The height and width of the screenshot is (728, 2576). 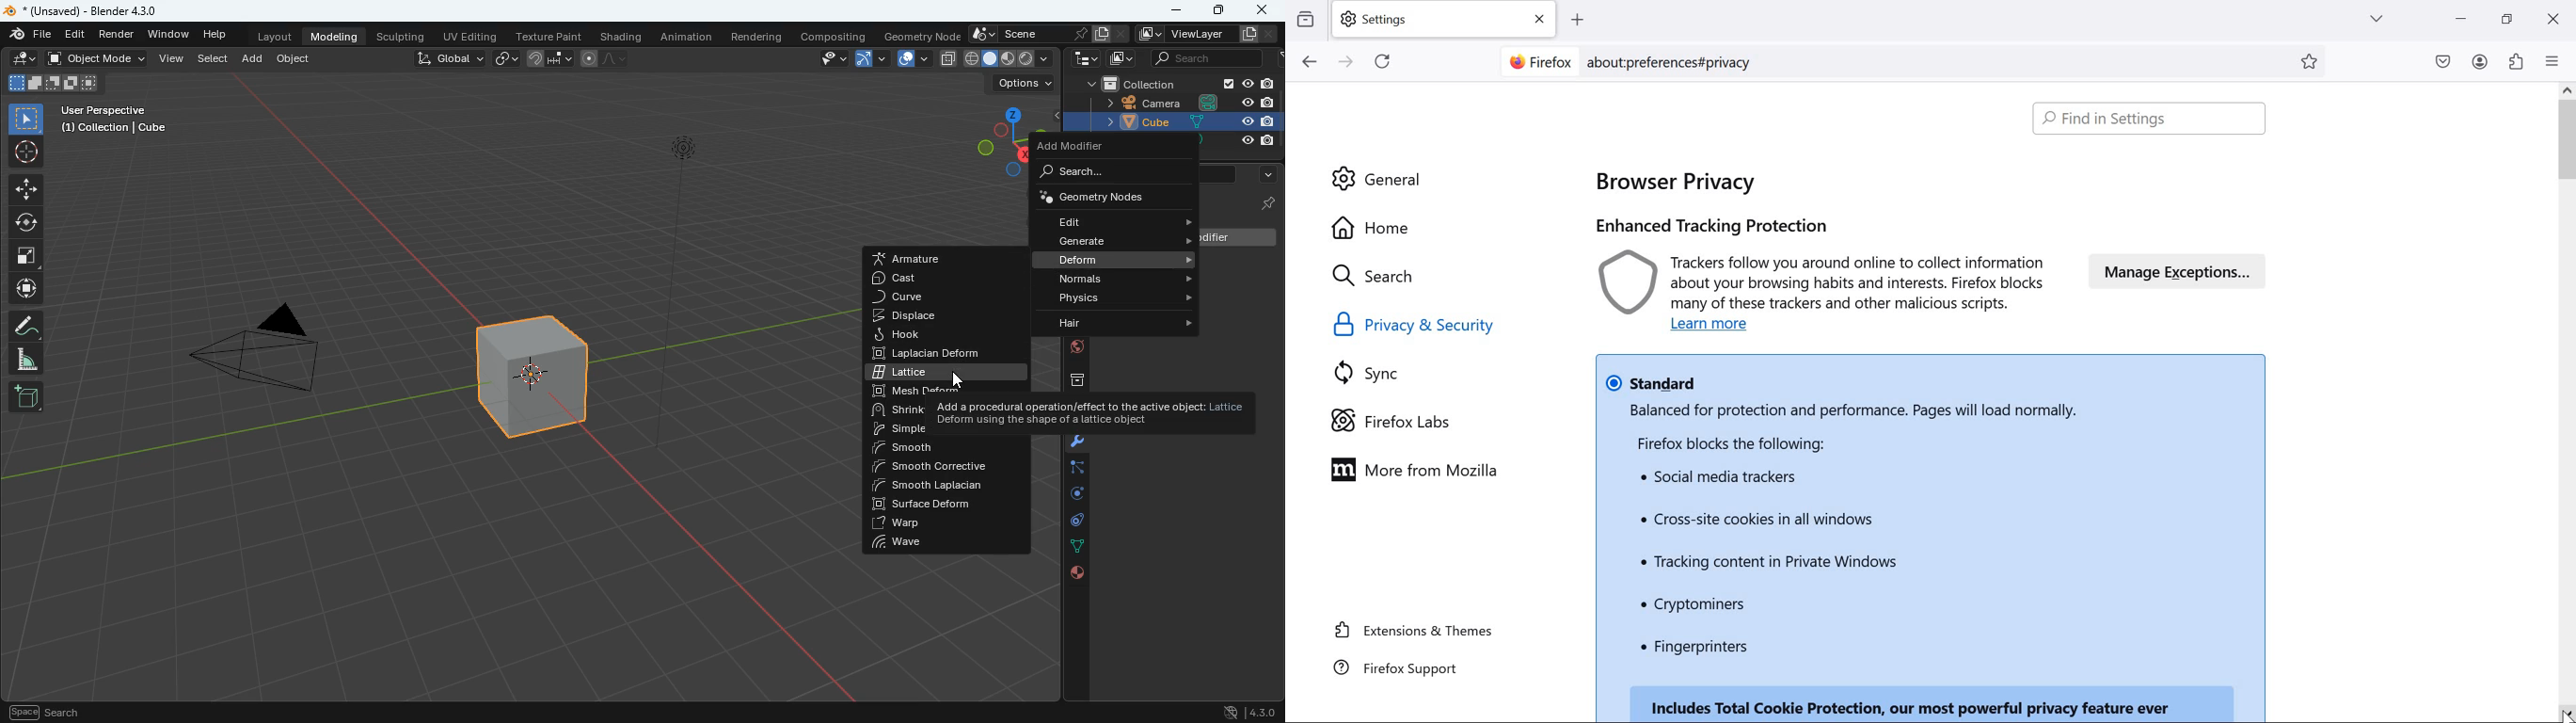 What do you see at coordinates (1211, 57) in the screenshot?
I see `seaarch` at bounding box center [1211, 57].